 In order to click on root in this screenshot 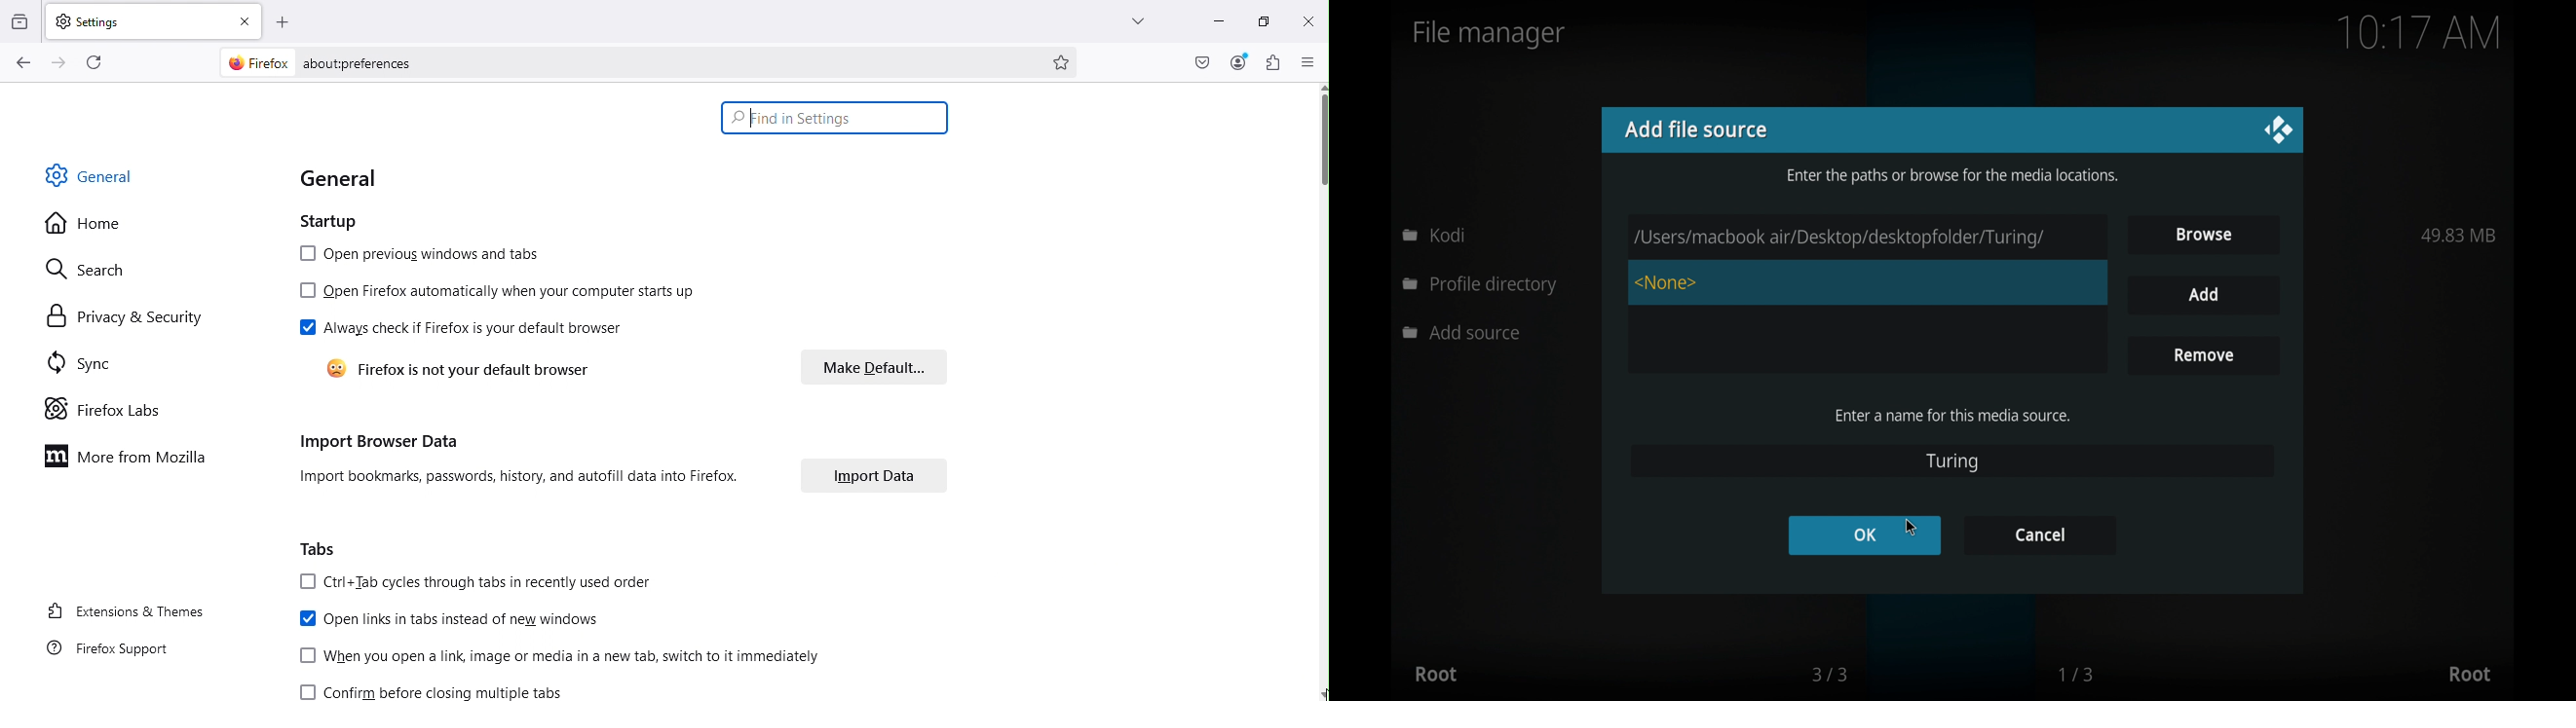, I will do `click(2469, 674)`.